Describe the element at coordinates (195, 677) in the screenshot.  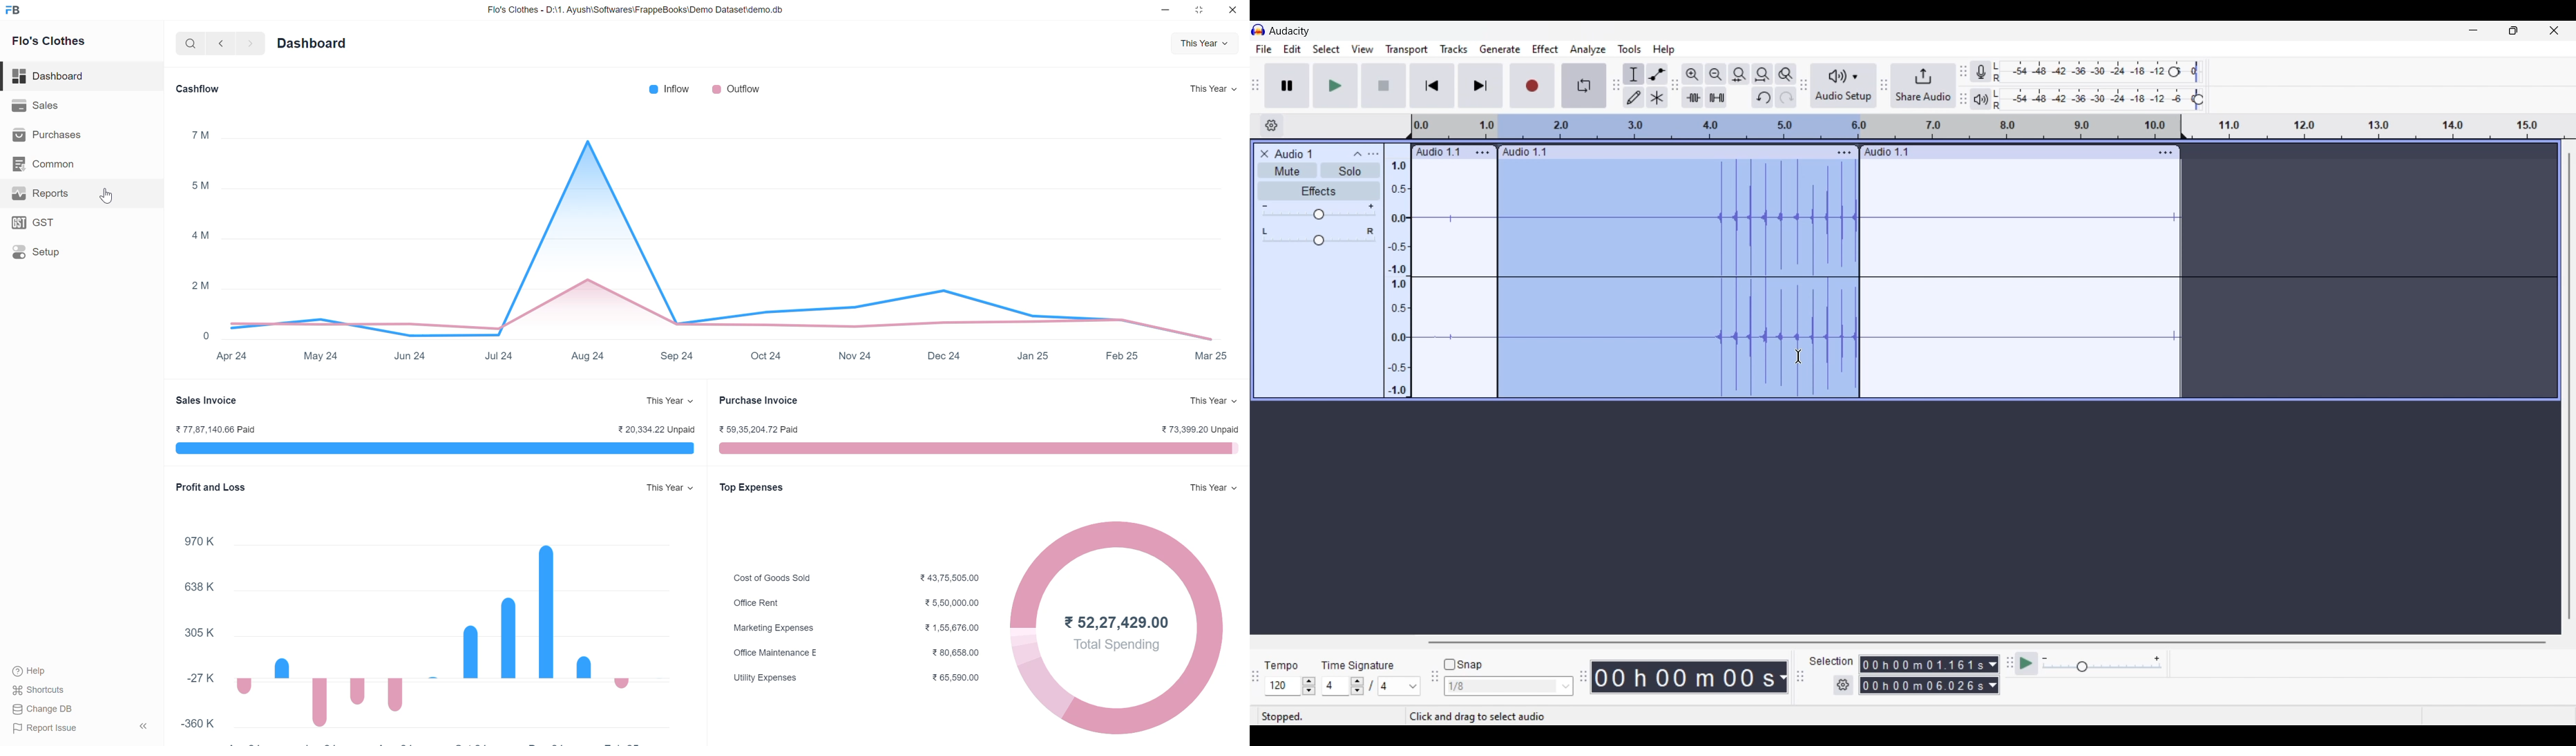
I see `27K` at that location.